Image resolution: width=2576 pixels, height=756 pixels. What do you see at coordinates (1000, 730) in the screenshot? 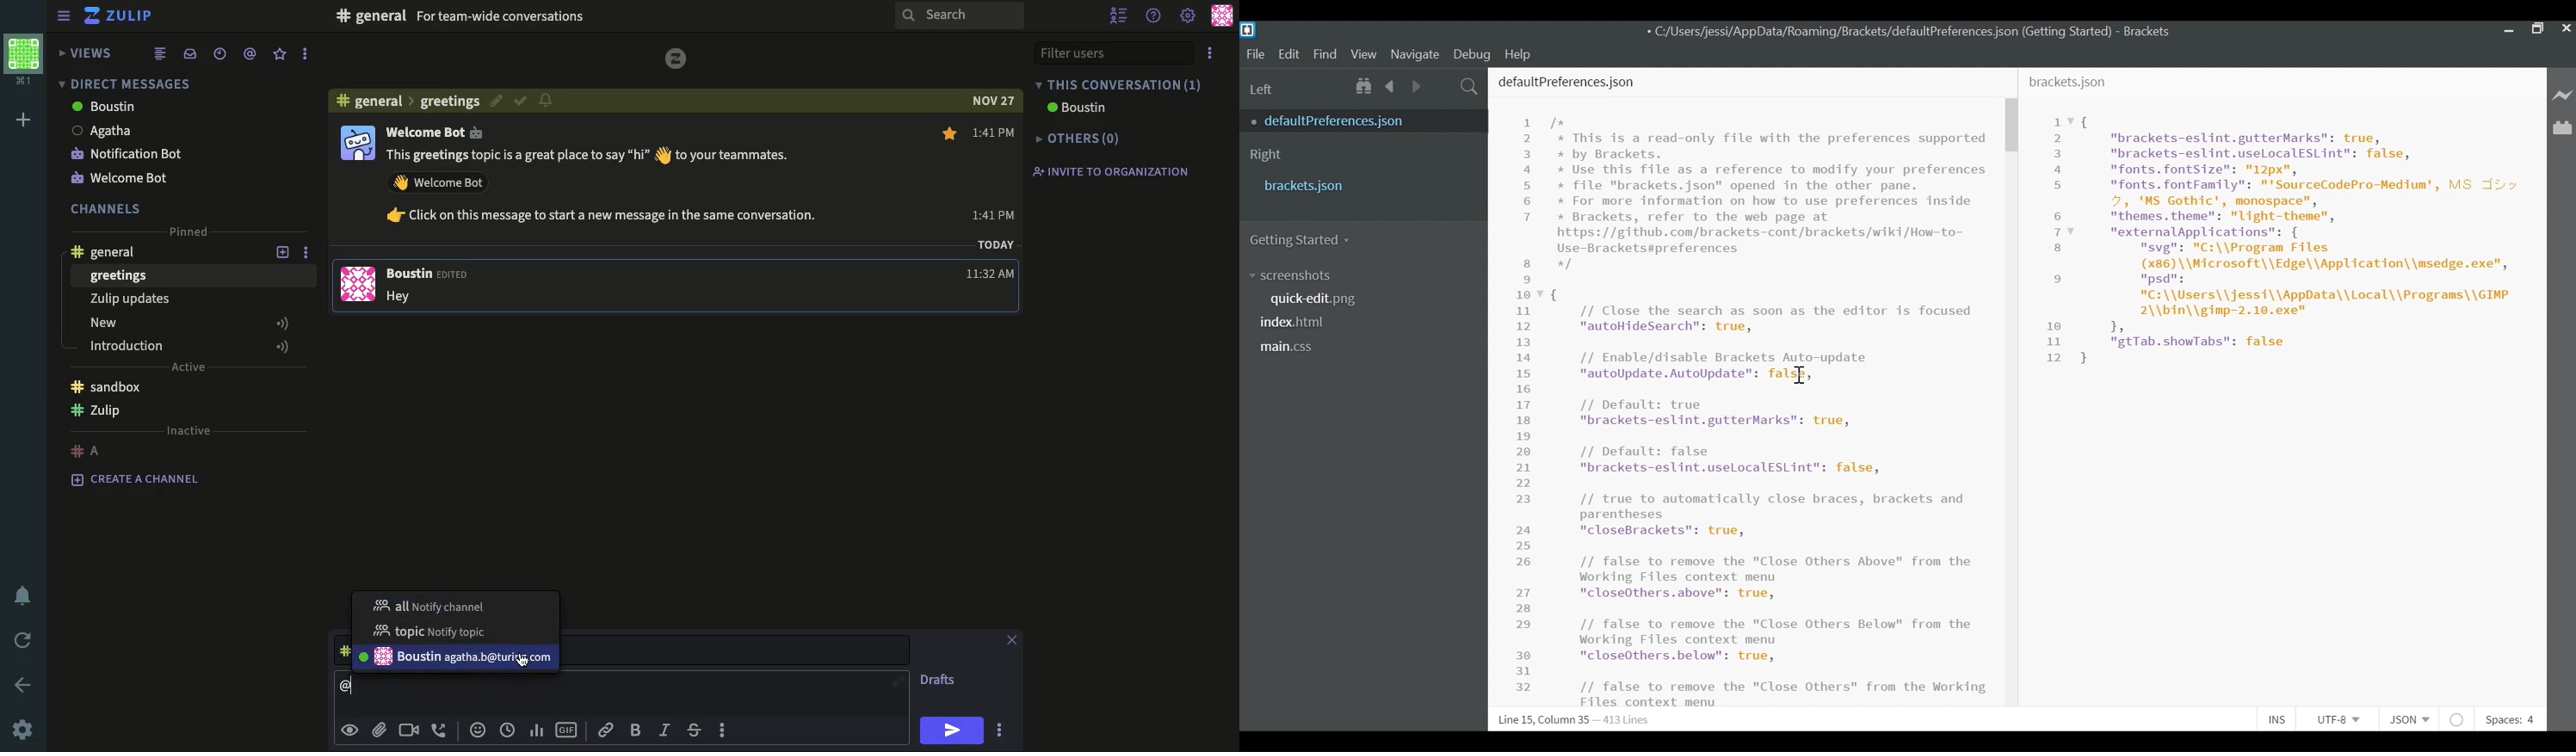
I see `options` at bounding box center [1000, 730].